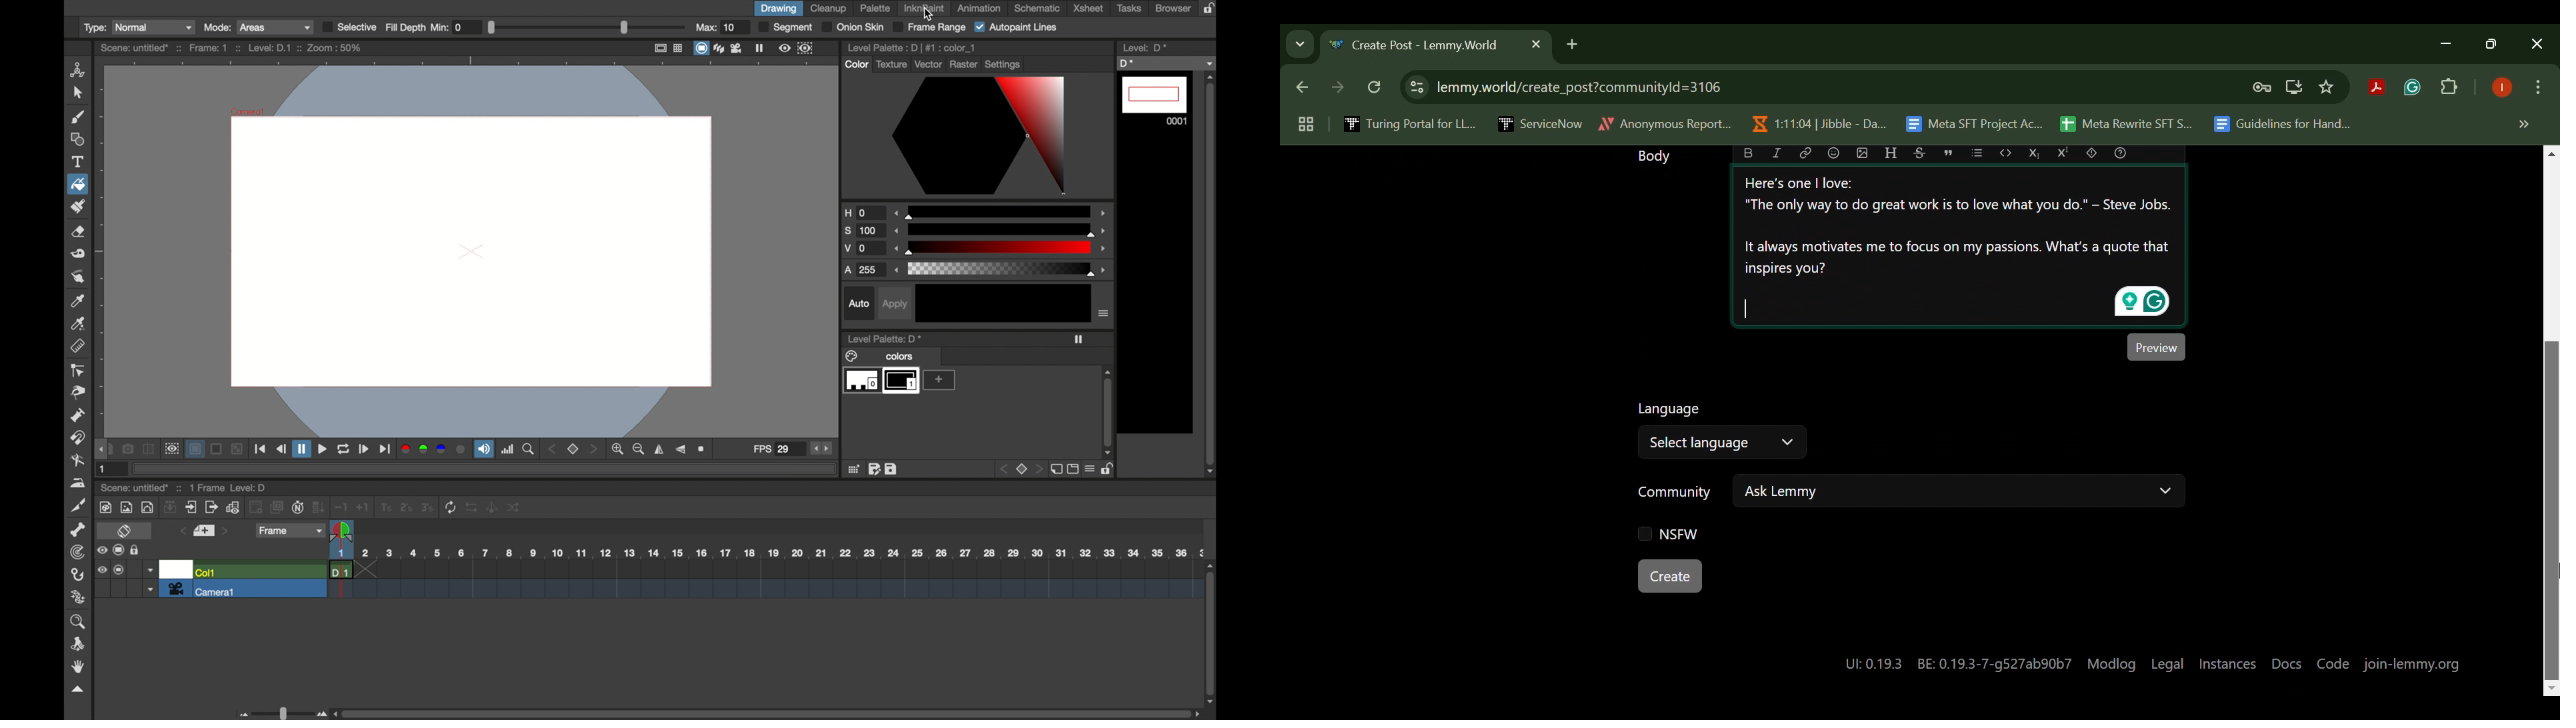  Describe the element at coordinates (765, 554) in the screenshot. I see `scene scale` at that location.